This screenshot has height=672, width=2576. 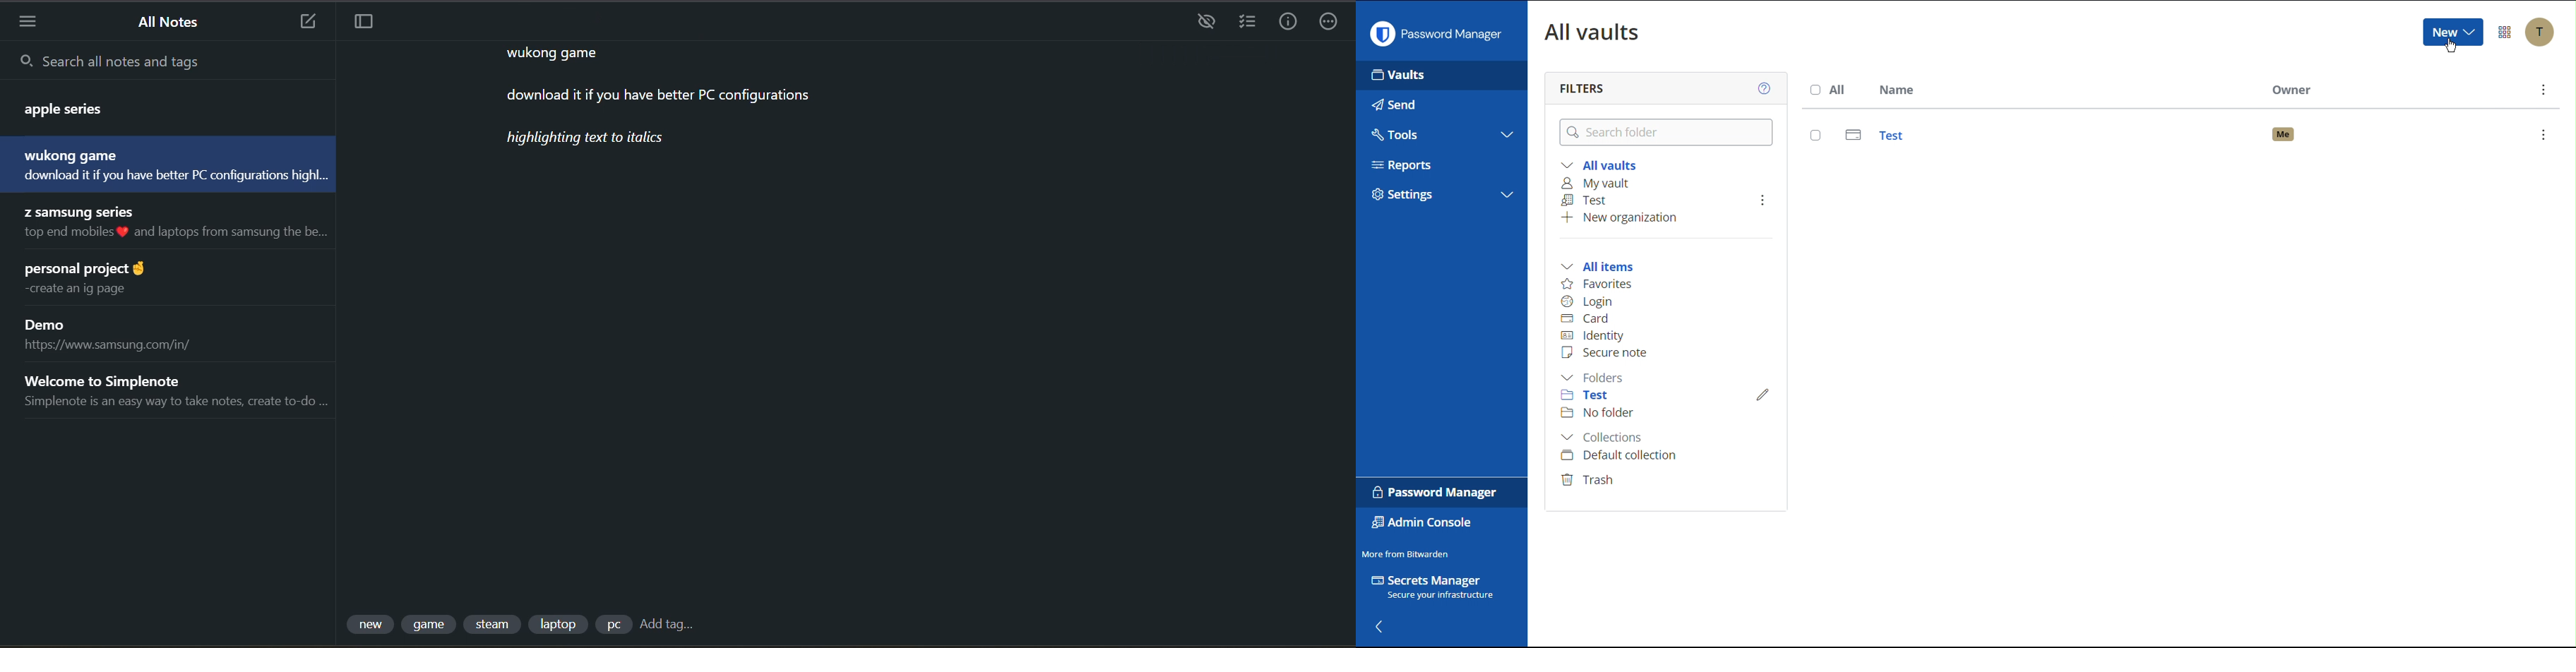 I want to click on highlighted text, so click(x=588, y=140).